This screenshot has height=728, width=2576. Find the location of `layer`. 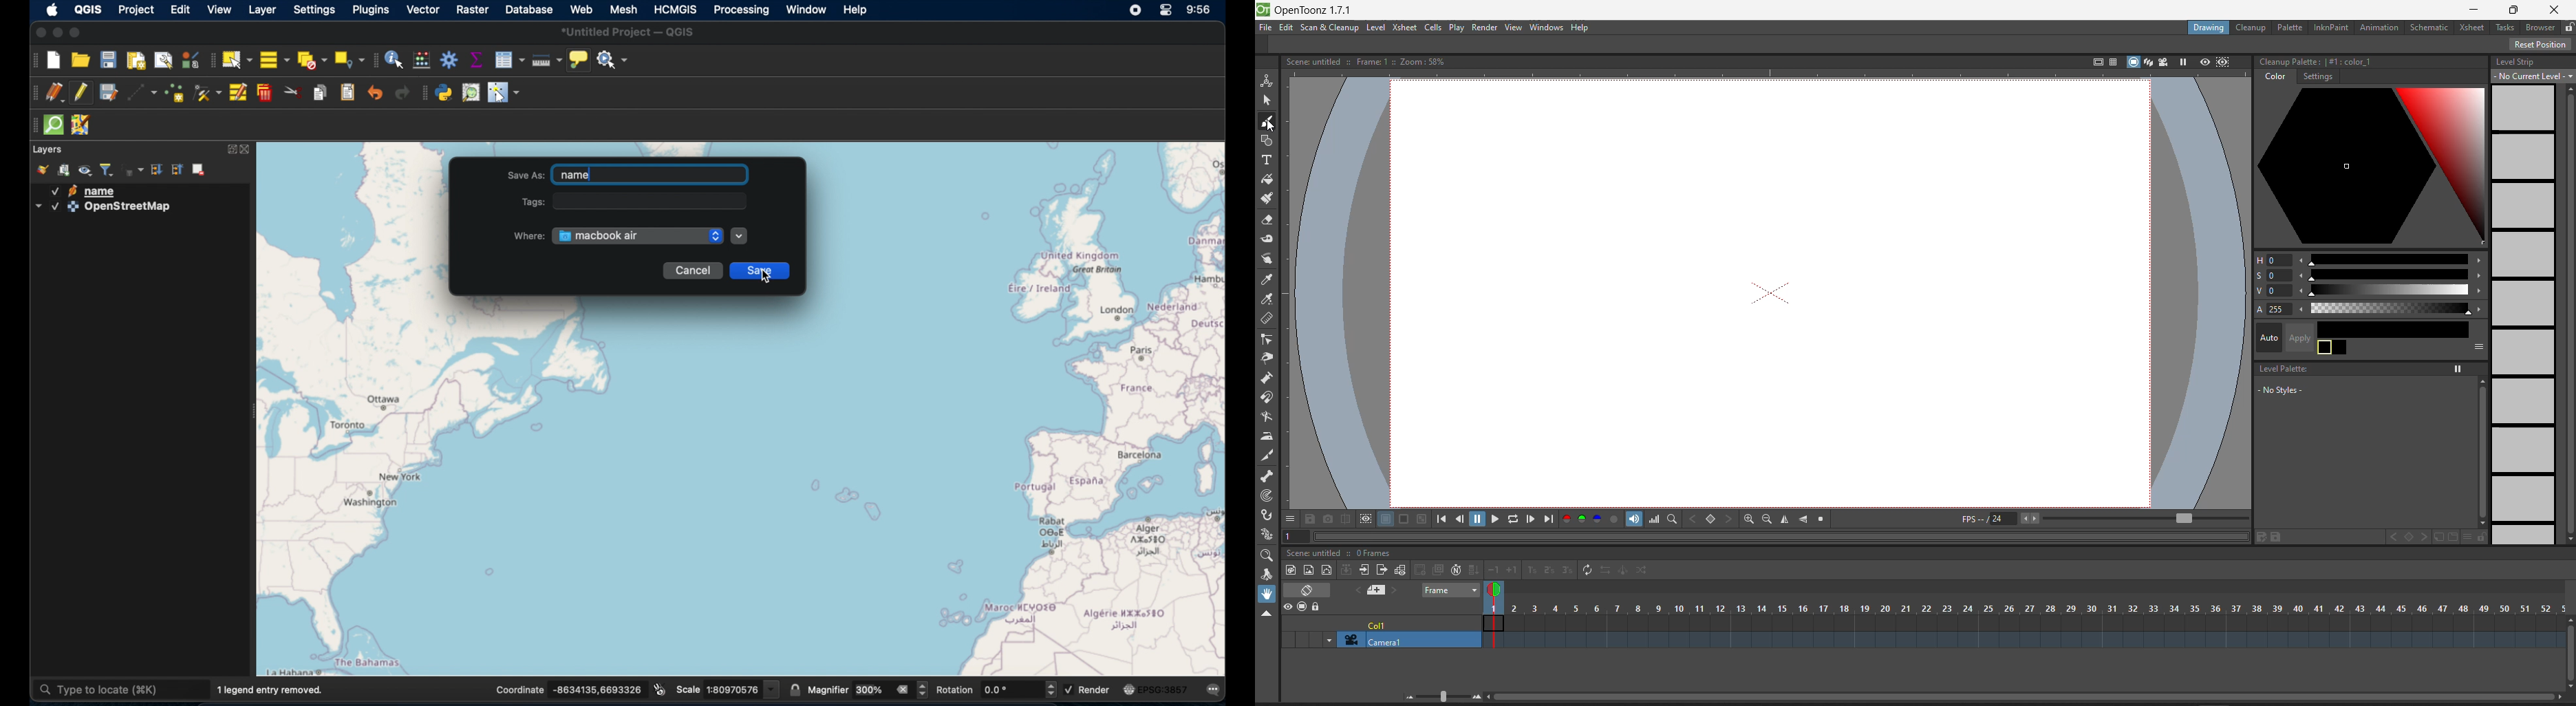

layer is located at coordinates (262, 10).